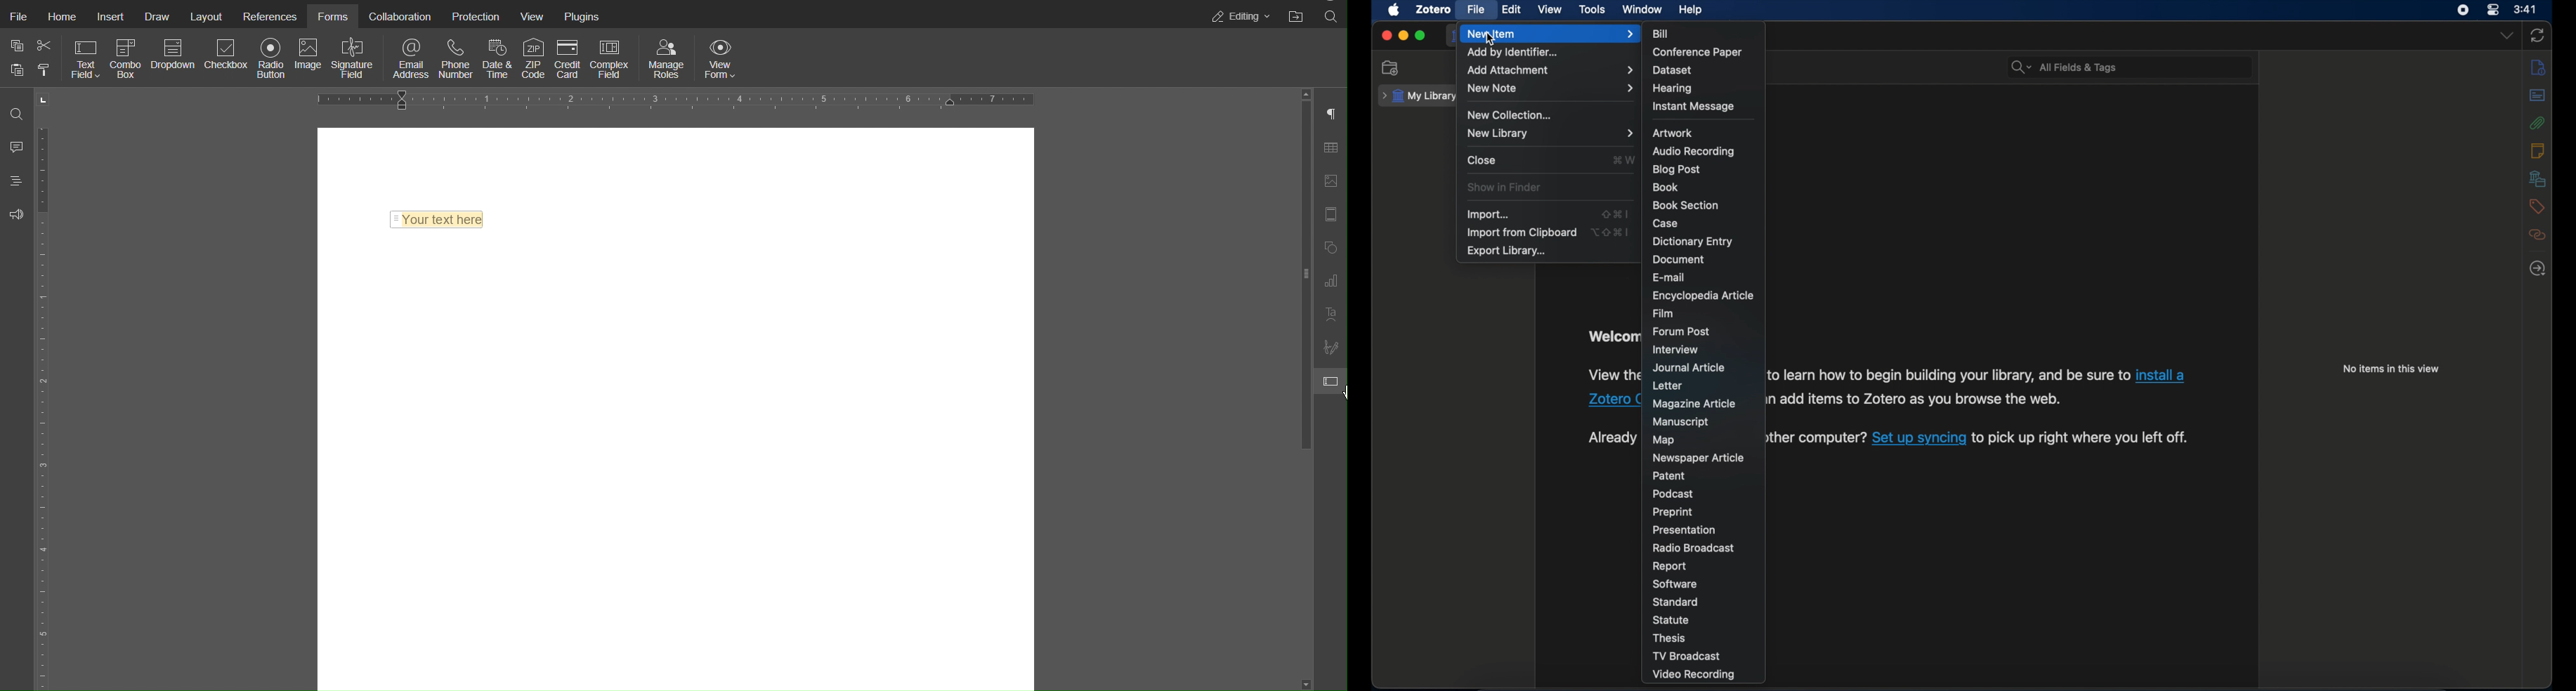 This screenshot has width=2576, height=700. Describe the element at coordinates (1297, 246) in the screenshot. I see `slider` at that location.